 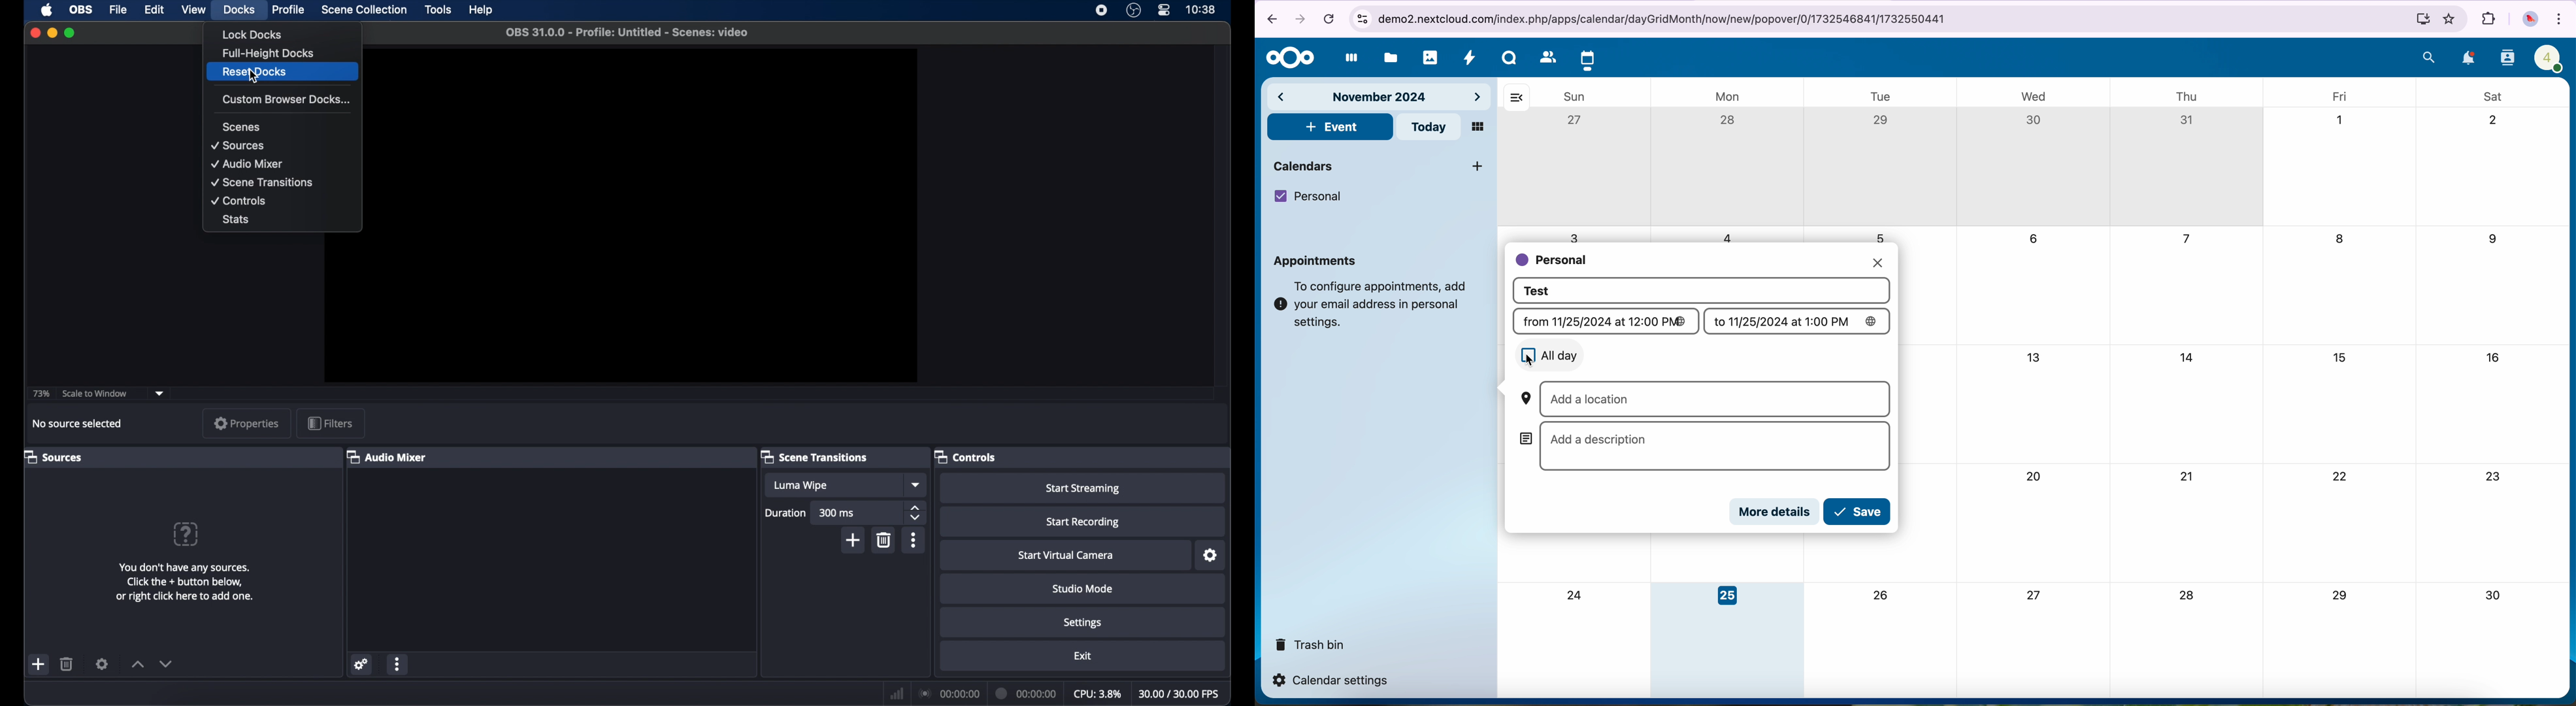 What do you see at coordinates (2340, 476) in the screenshot?
I see `22` at bounding box center [2340, 476].